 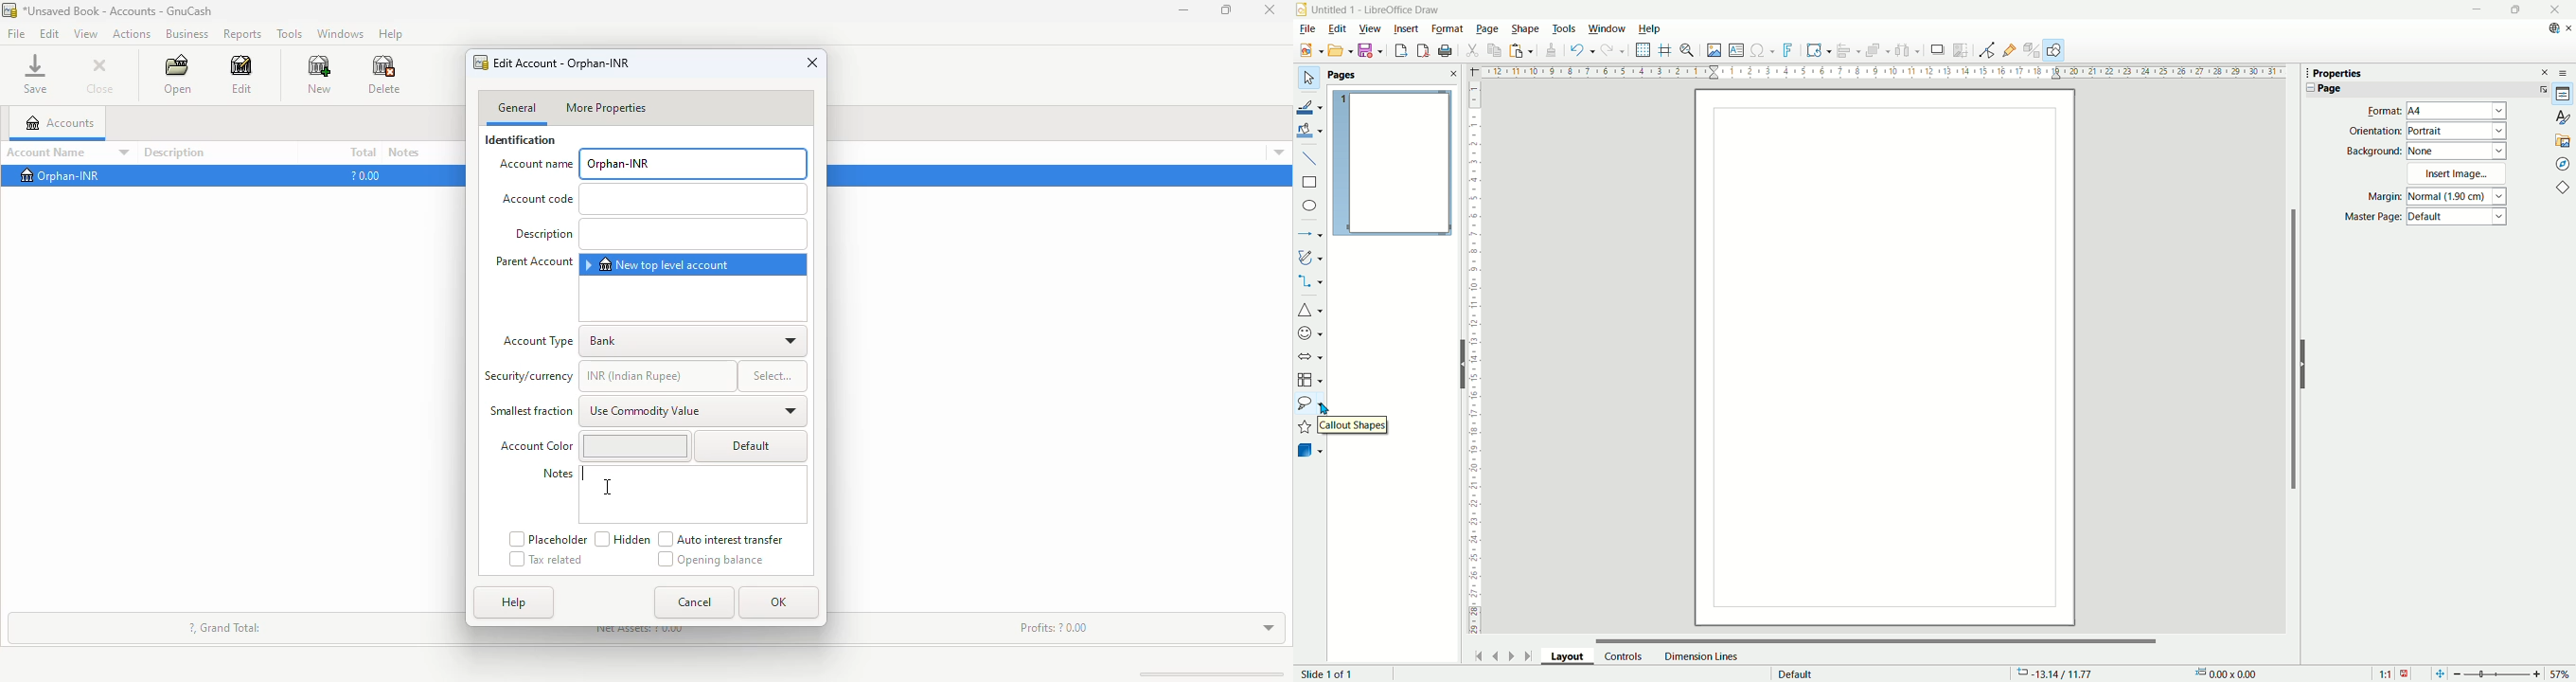 What do you see at coordinates (1311, 355) in the screenshot?
I see `solid arrow` at bounding box center [1311, 355].